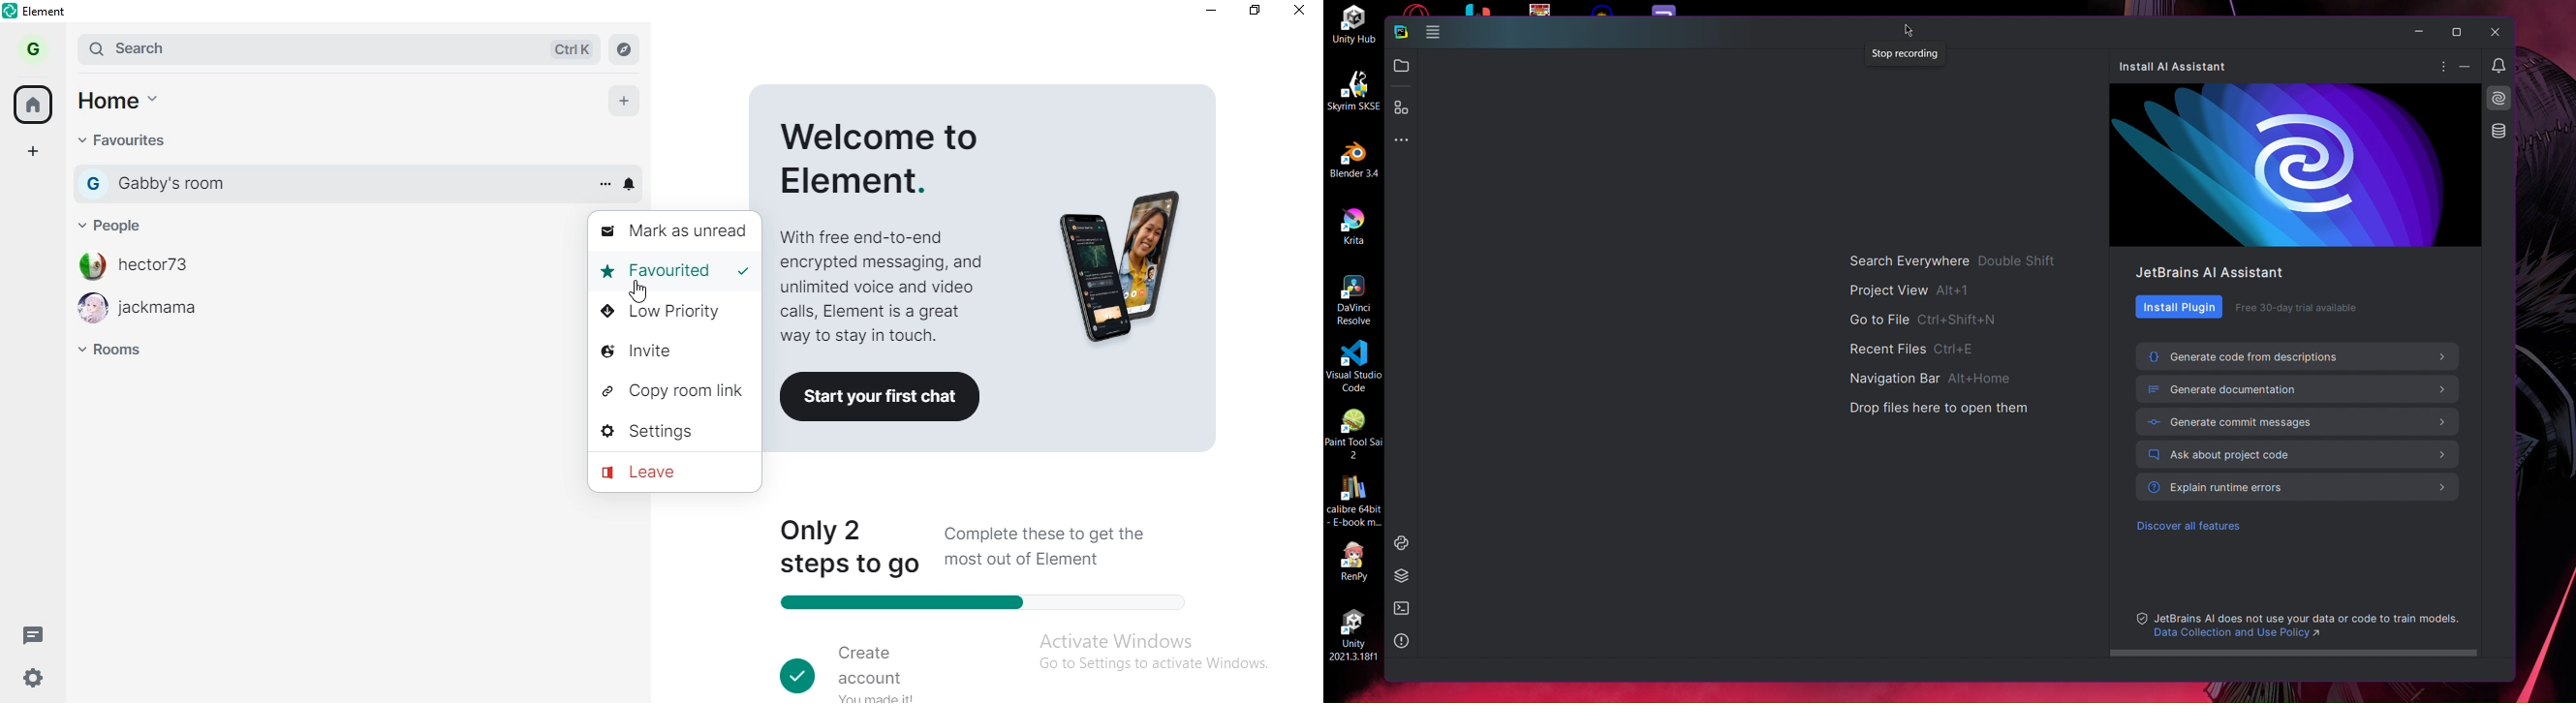 Image resolution: width=2576 pixels, height=728 pixels. What do you see at coordinates (1939, 410) in the screenshot?
I see `Drop files here to open them` at bounding box center [1939, 410].